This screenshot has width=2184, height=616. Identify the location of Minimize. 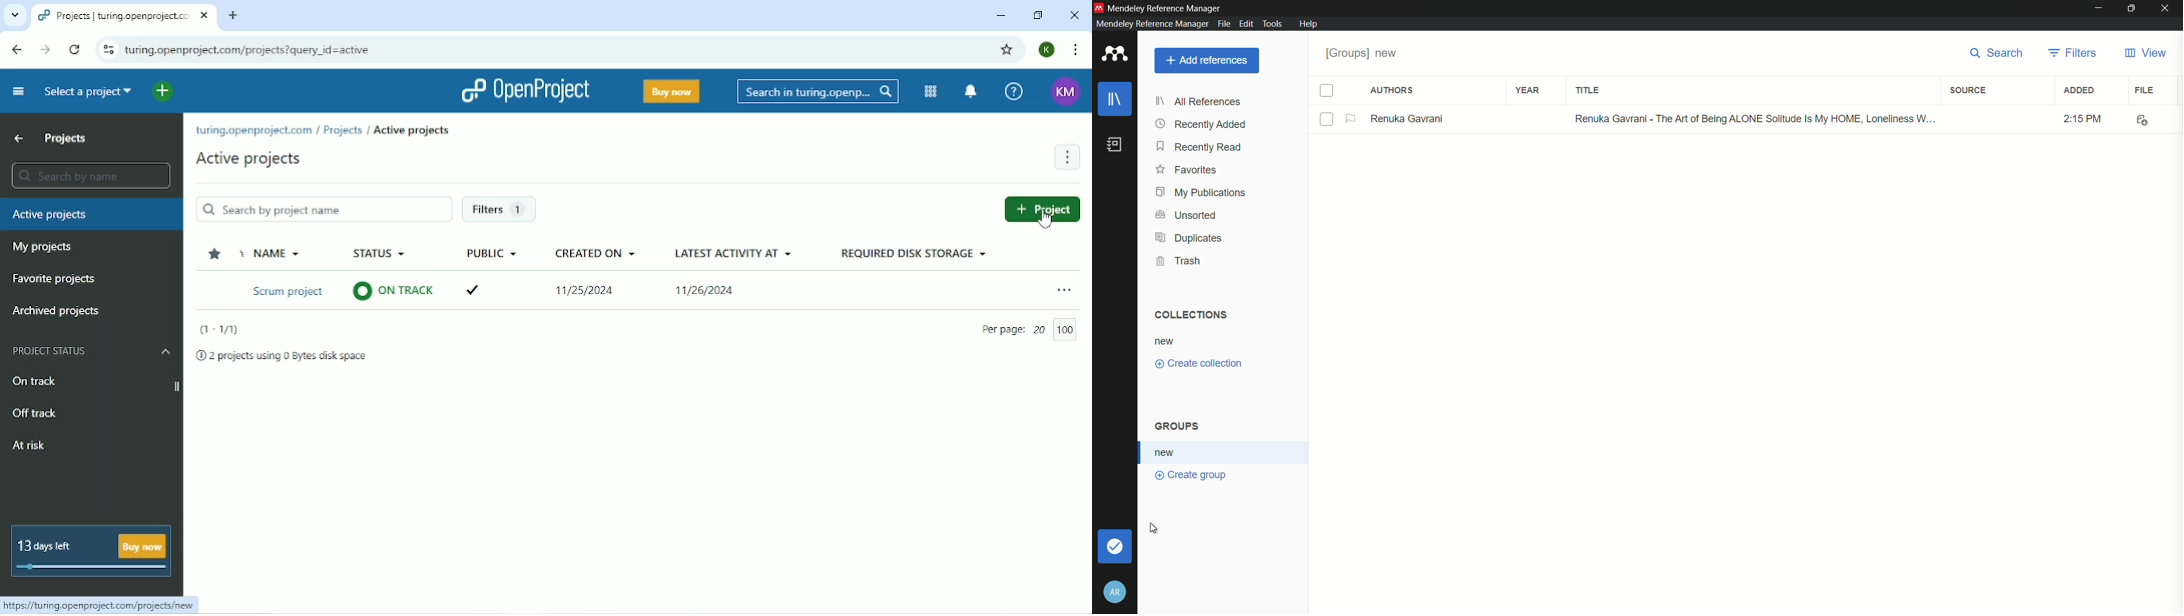
(1001, 17).